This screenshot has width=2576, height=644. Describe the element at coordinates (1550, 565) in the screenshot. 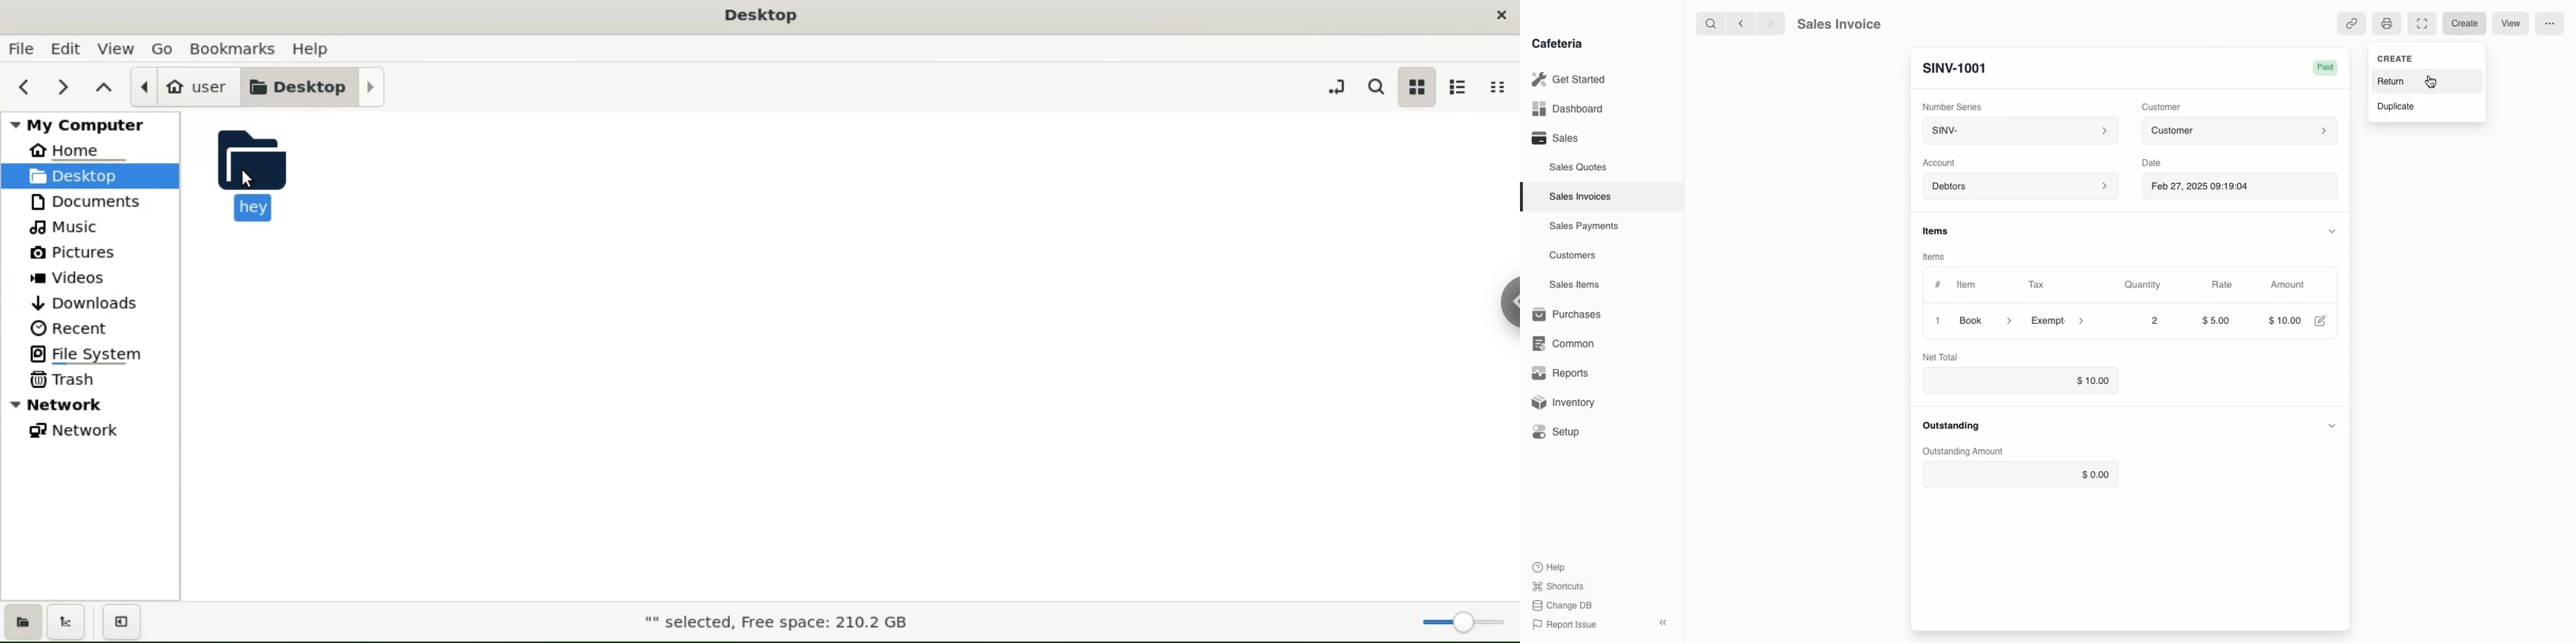

I see `Help` at that location.